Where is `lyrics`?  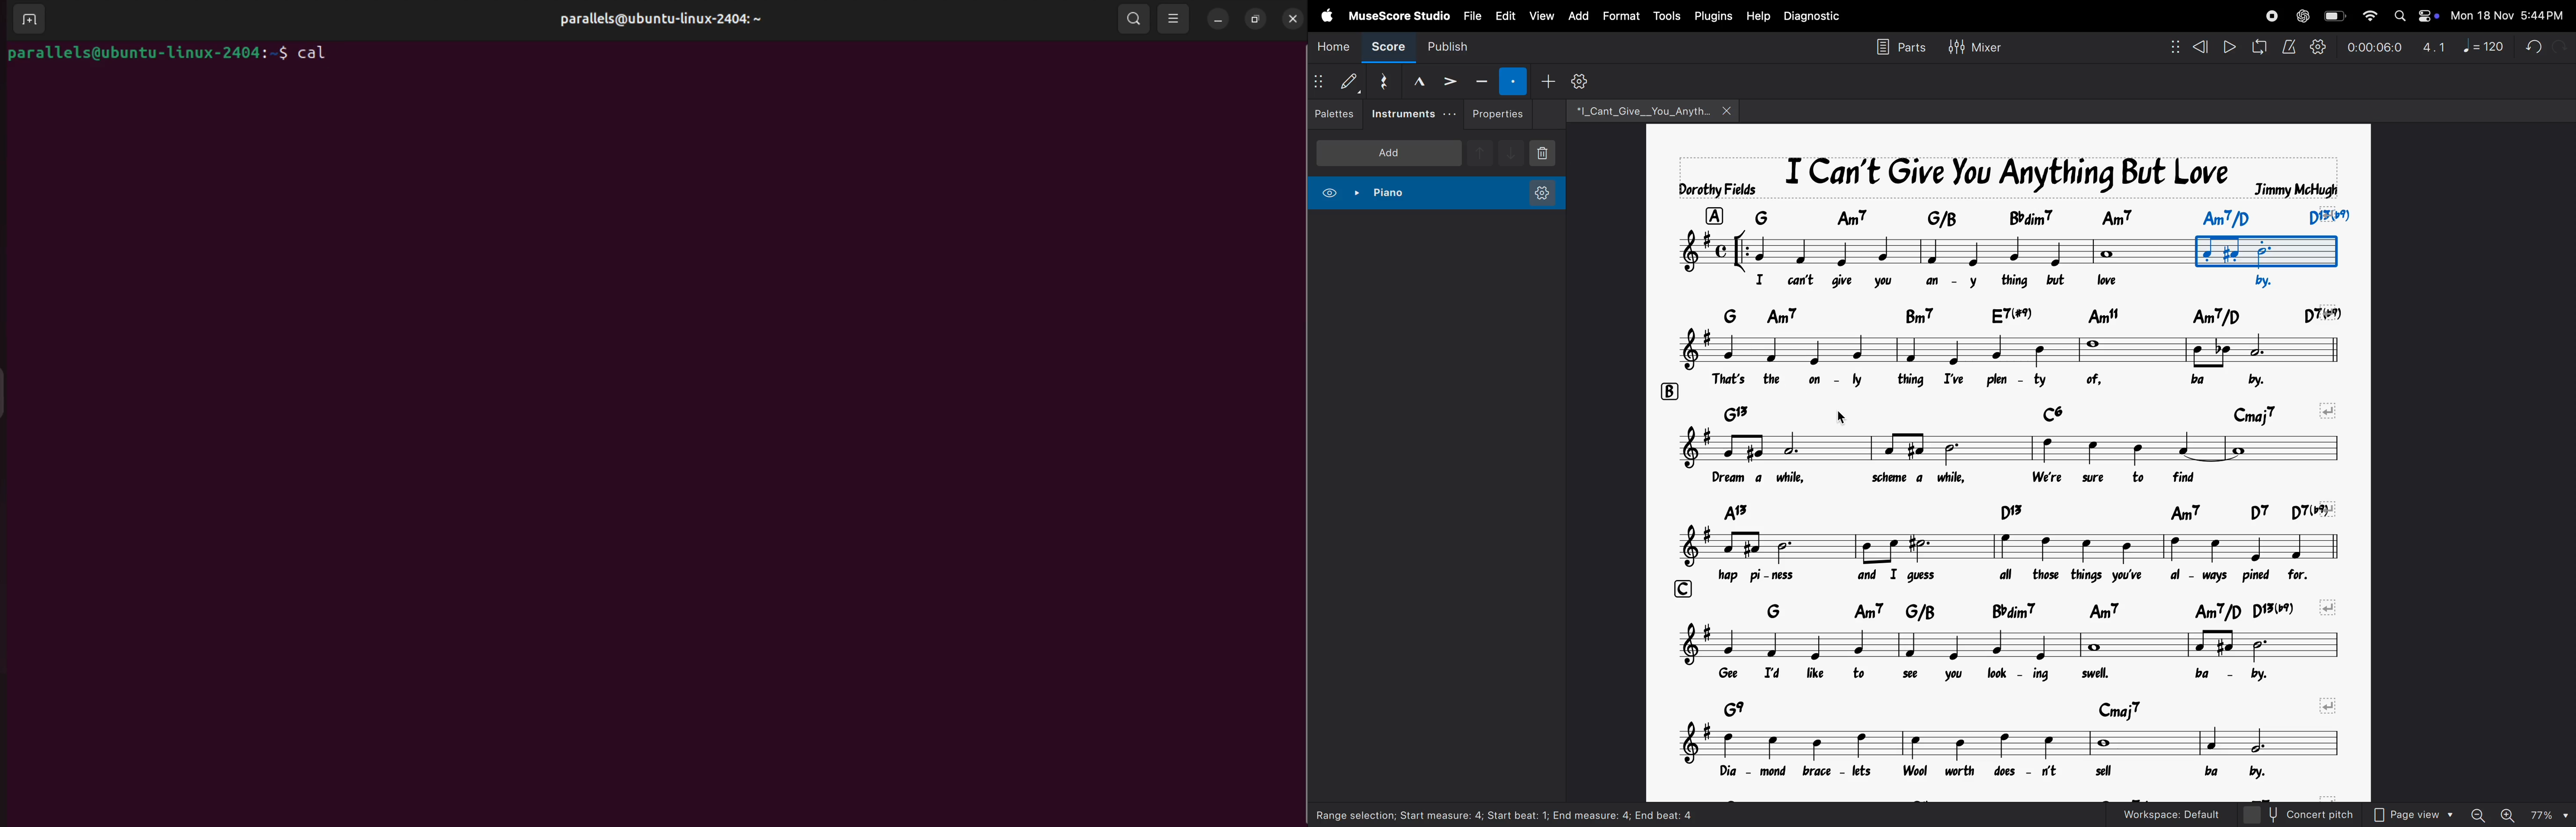 lyrics is located at coordinates (2022, 281).